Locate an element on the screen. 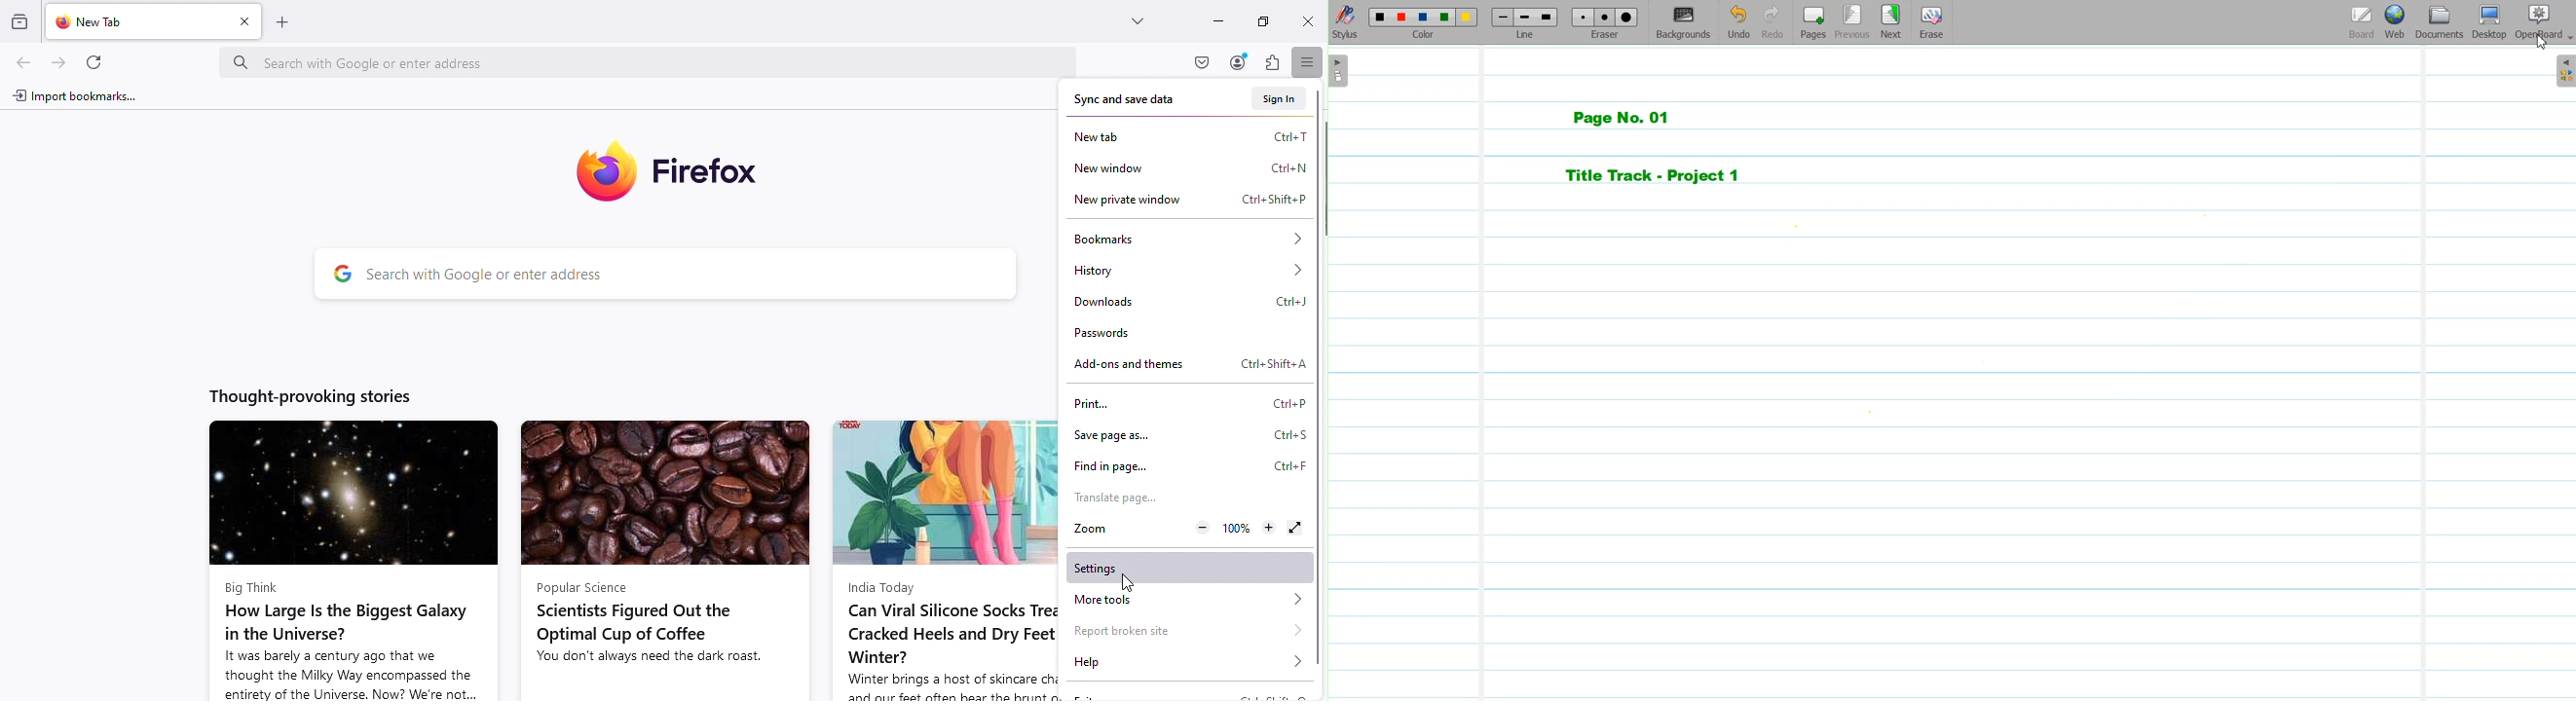 This screenshot has height=728, width=2576. Extensions is located at coordinates (1273, 62).